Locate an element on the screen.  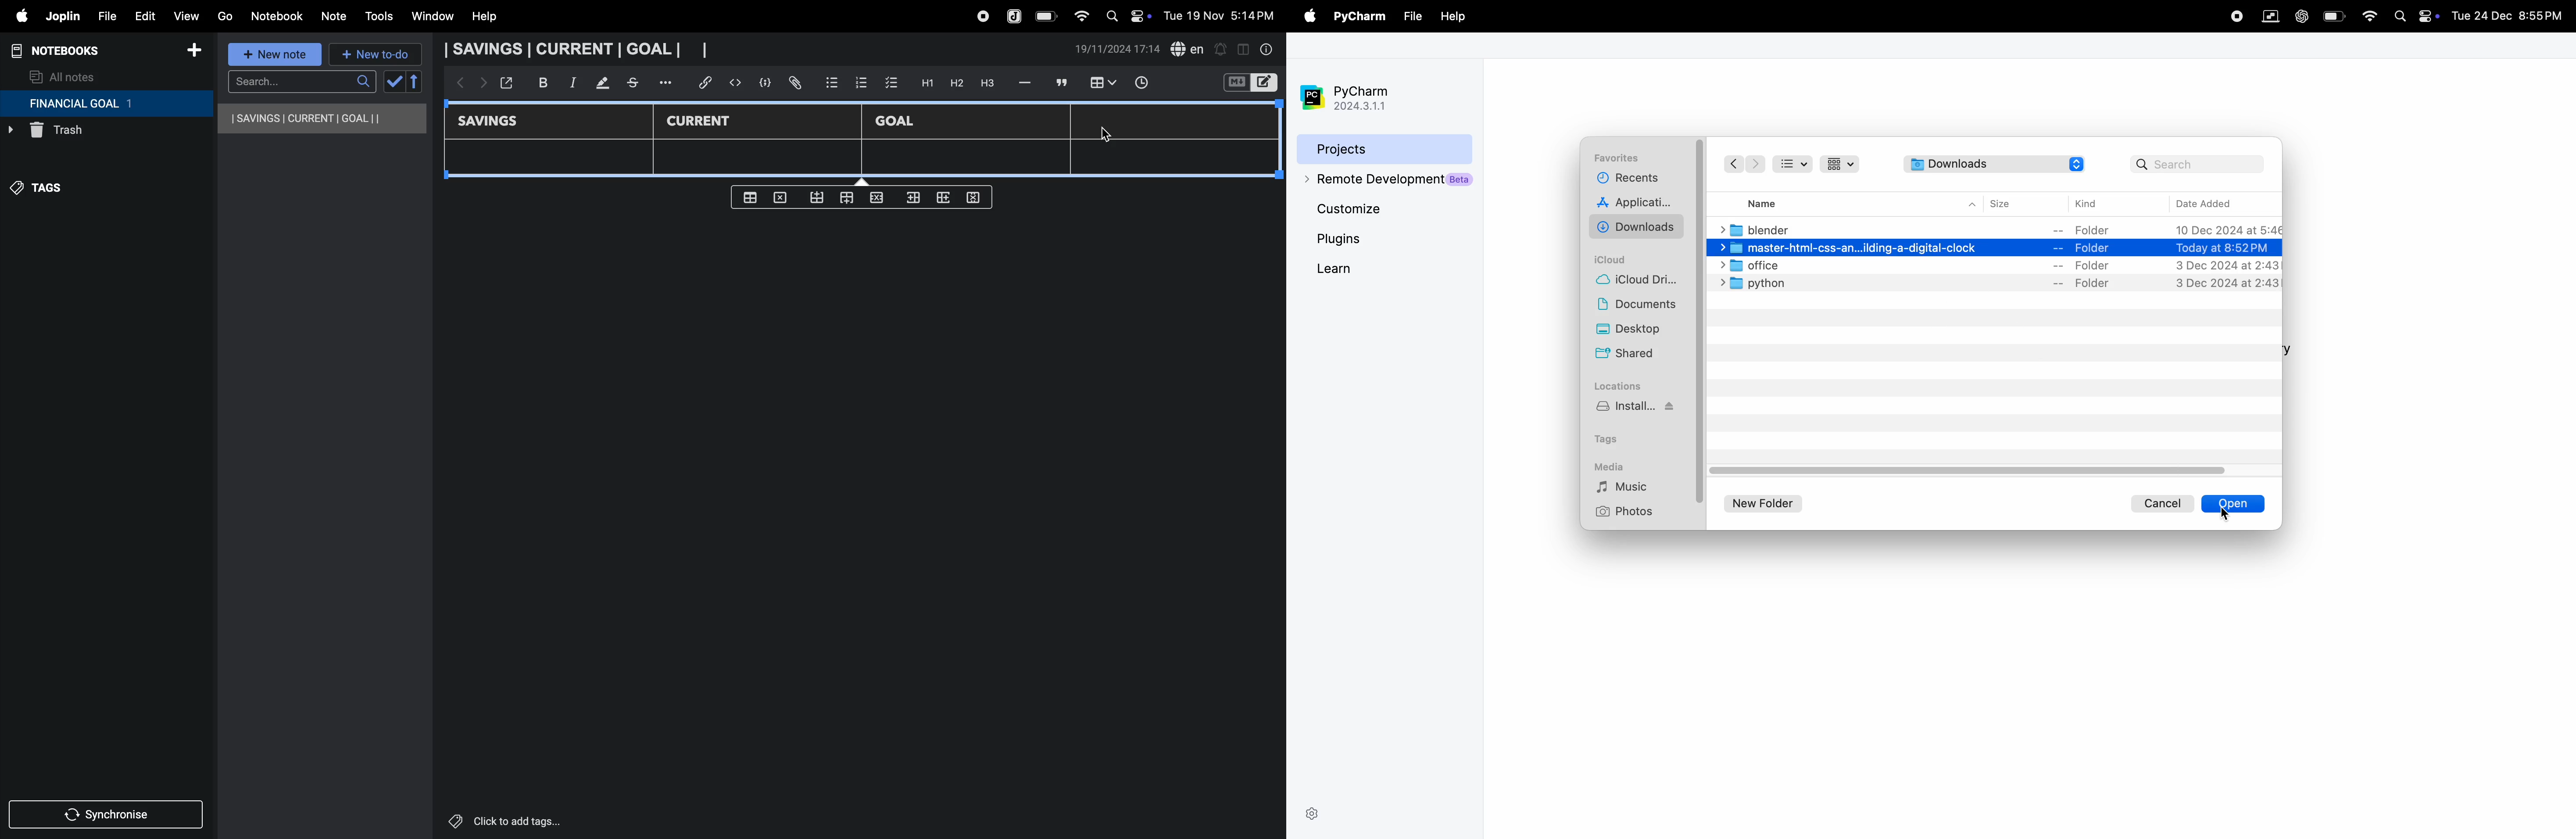
edit is located at coordinates (140, 14).